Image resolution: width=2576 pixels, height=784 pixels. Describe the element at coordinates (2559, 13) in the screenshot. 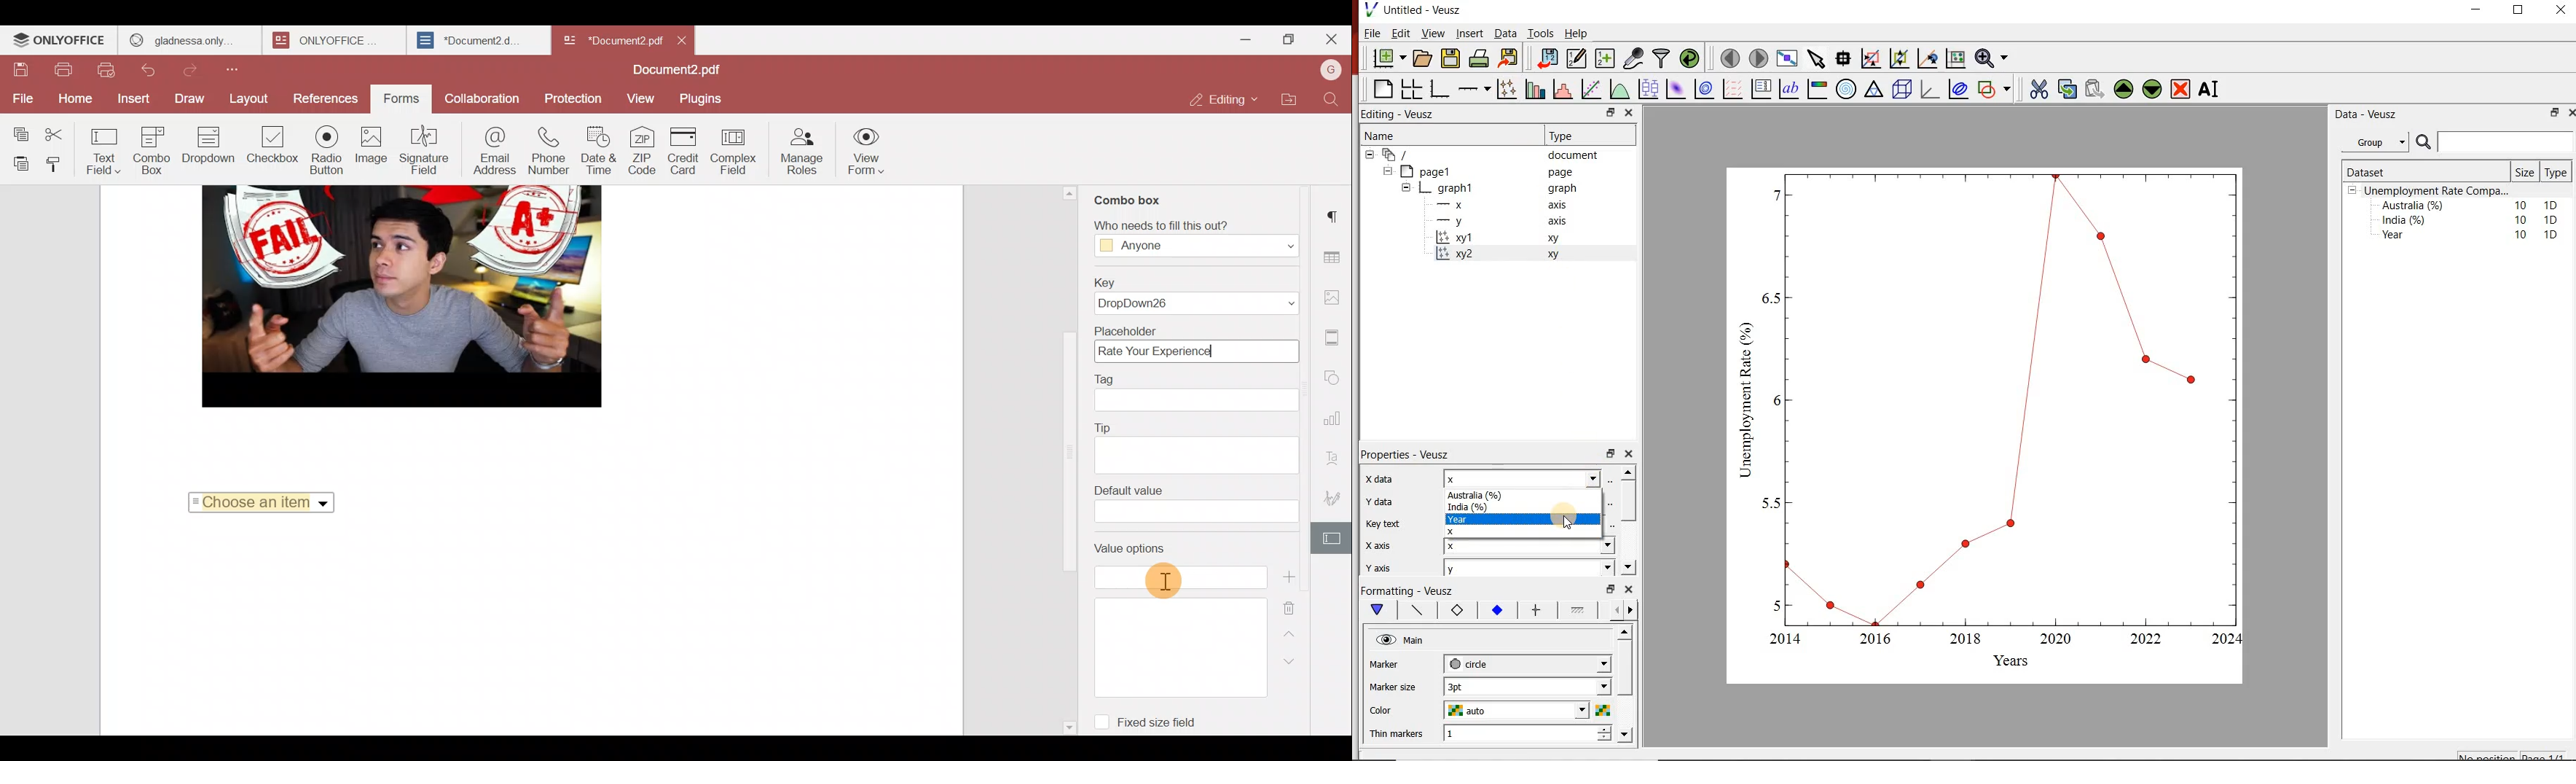

I see `close` at that location.